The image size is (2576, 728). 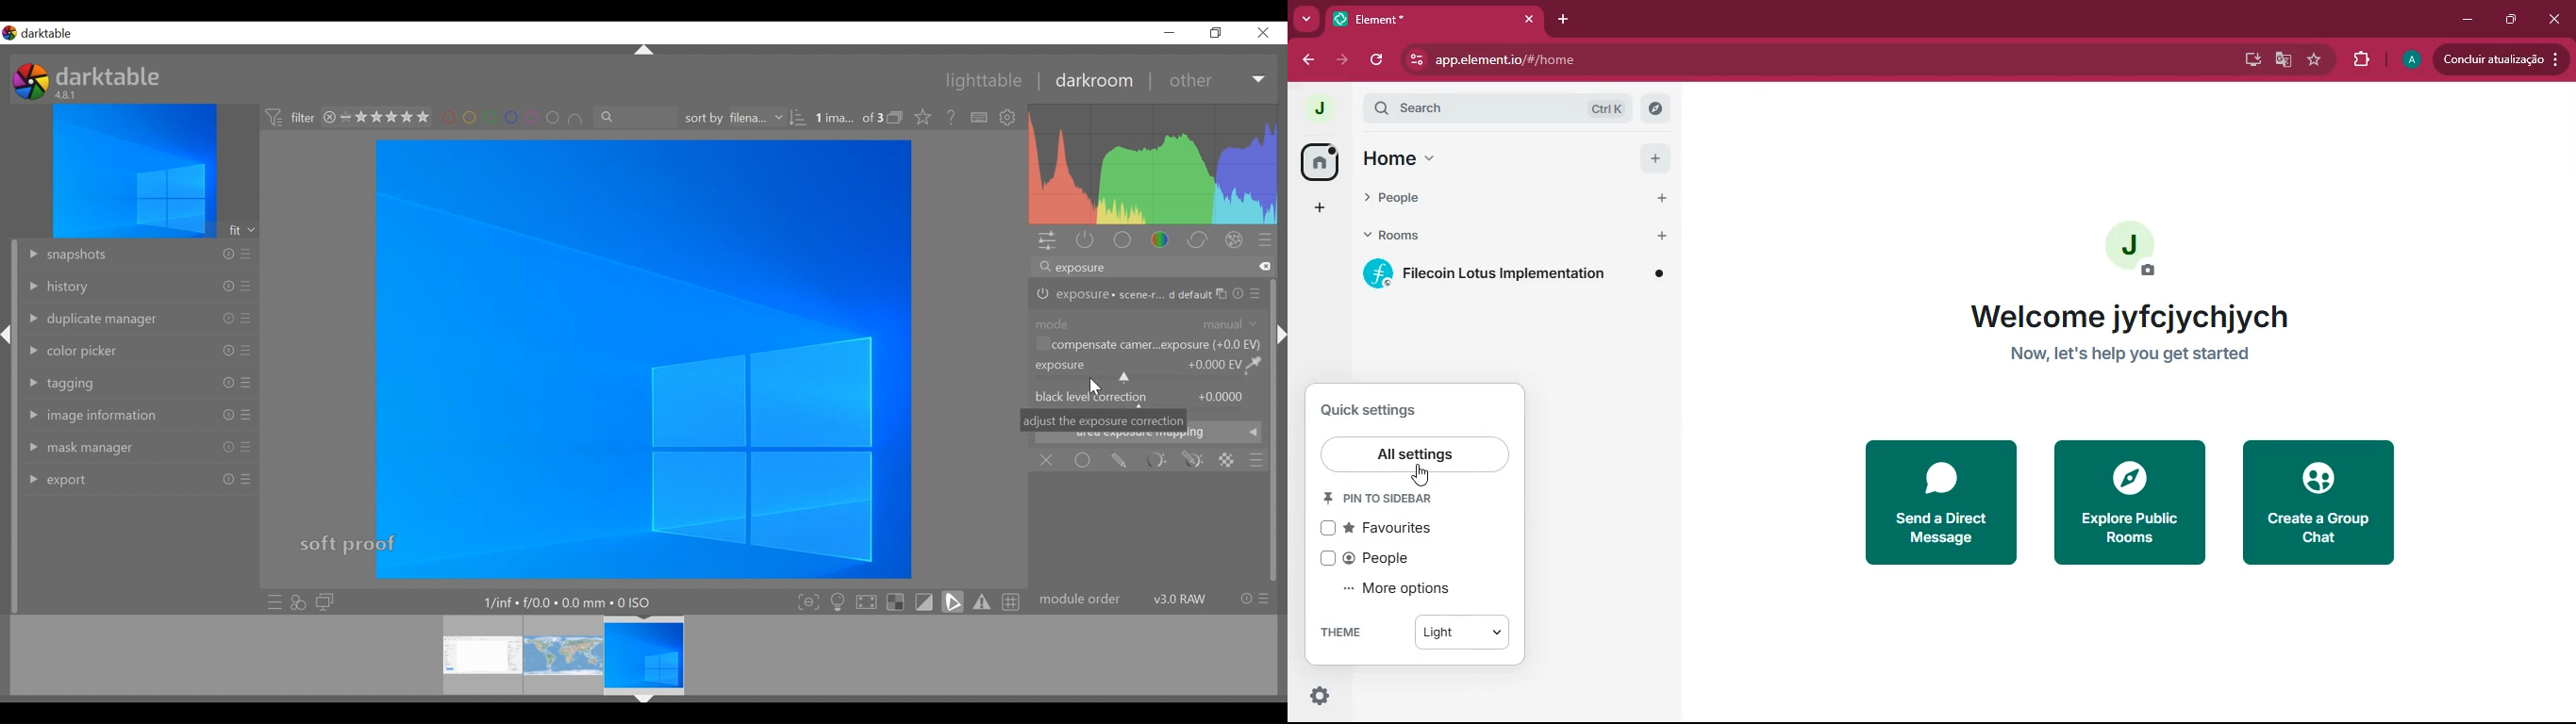 What do you see at coordinates (981, 118) in the screenshot?
I see `define shortcuts` at bounding box center [981, 118].